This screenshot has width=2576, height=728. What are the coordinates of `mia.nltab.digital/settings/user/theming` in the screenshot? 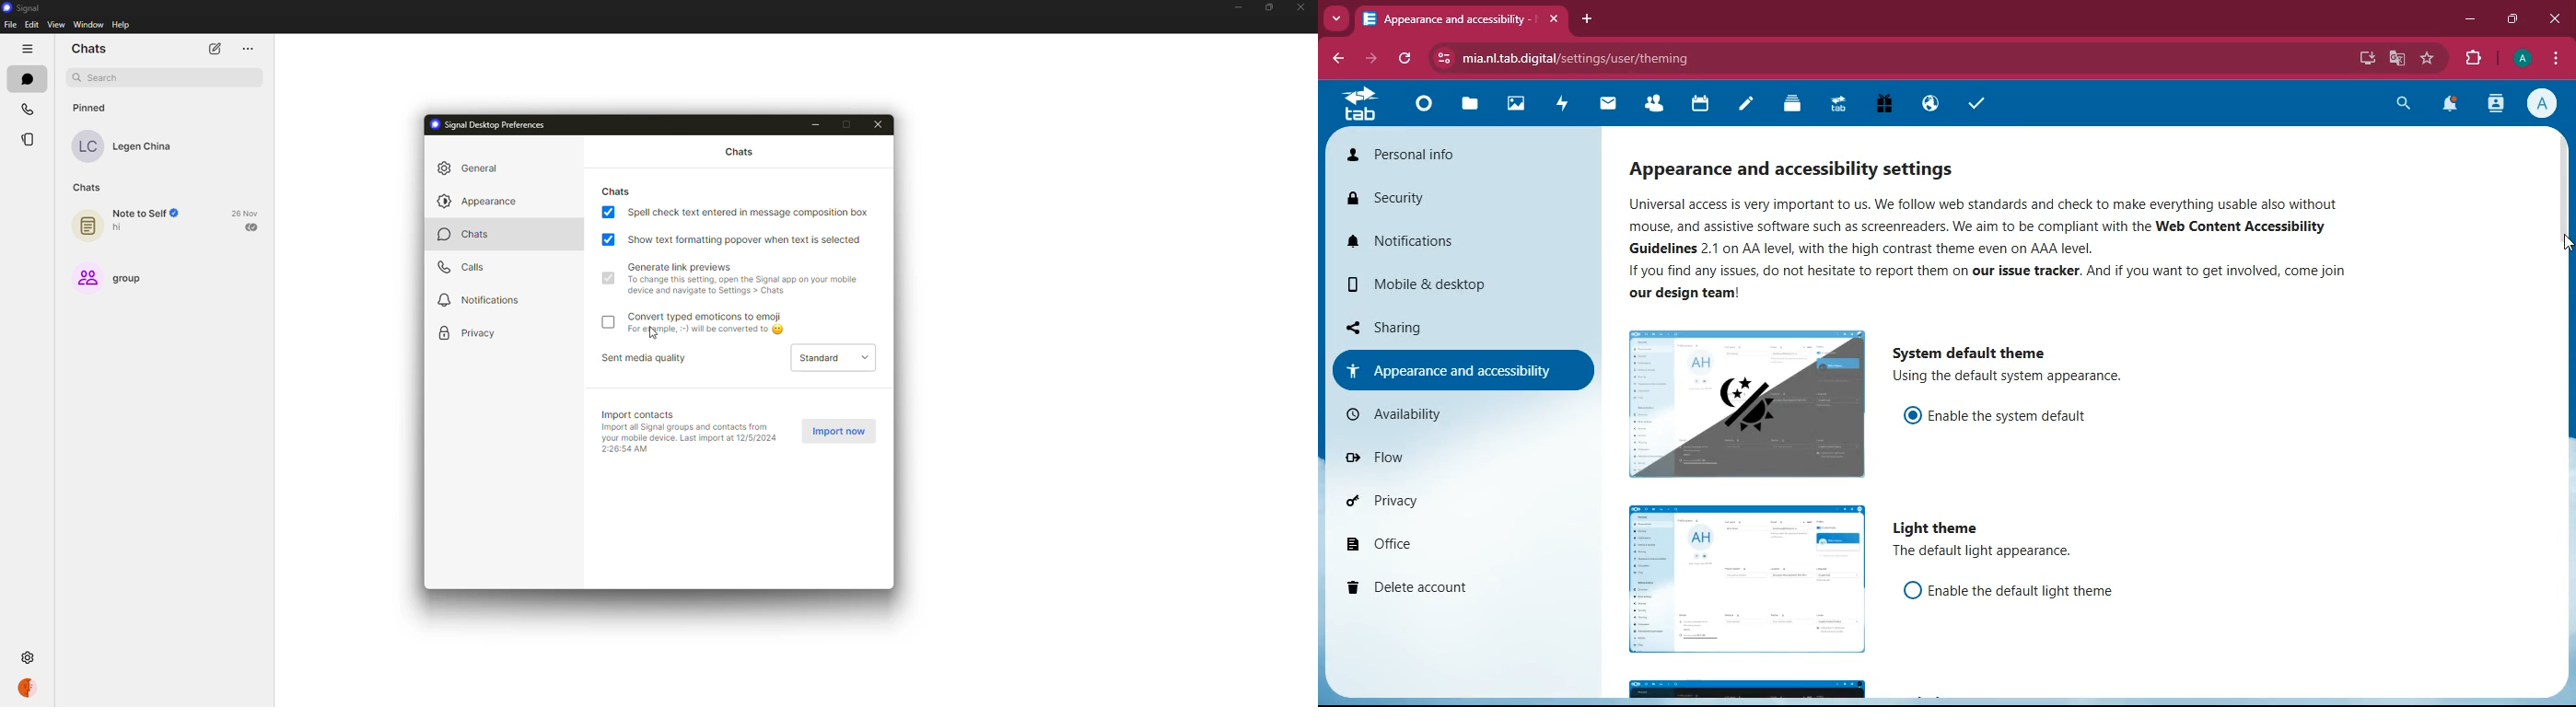 It's located at (1563, 55).